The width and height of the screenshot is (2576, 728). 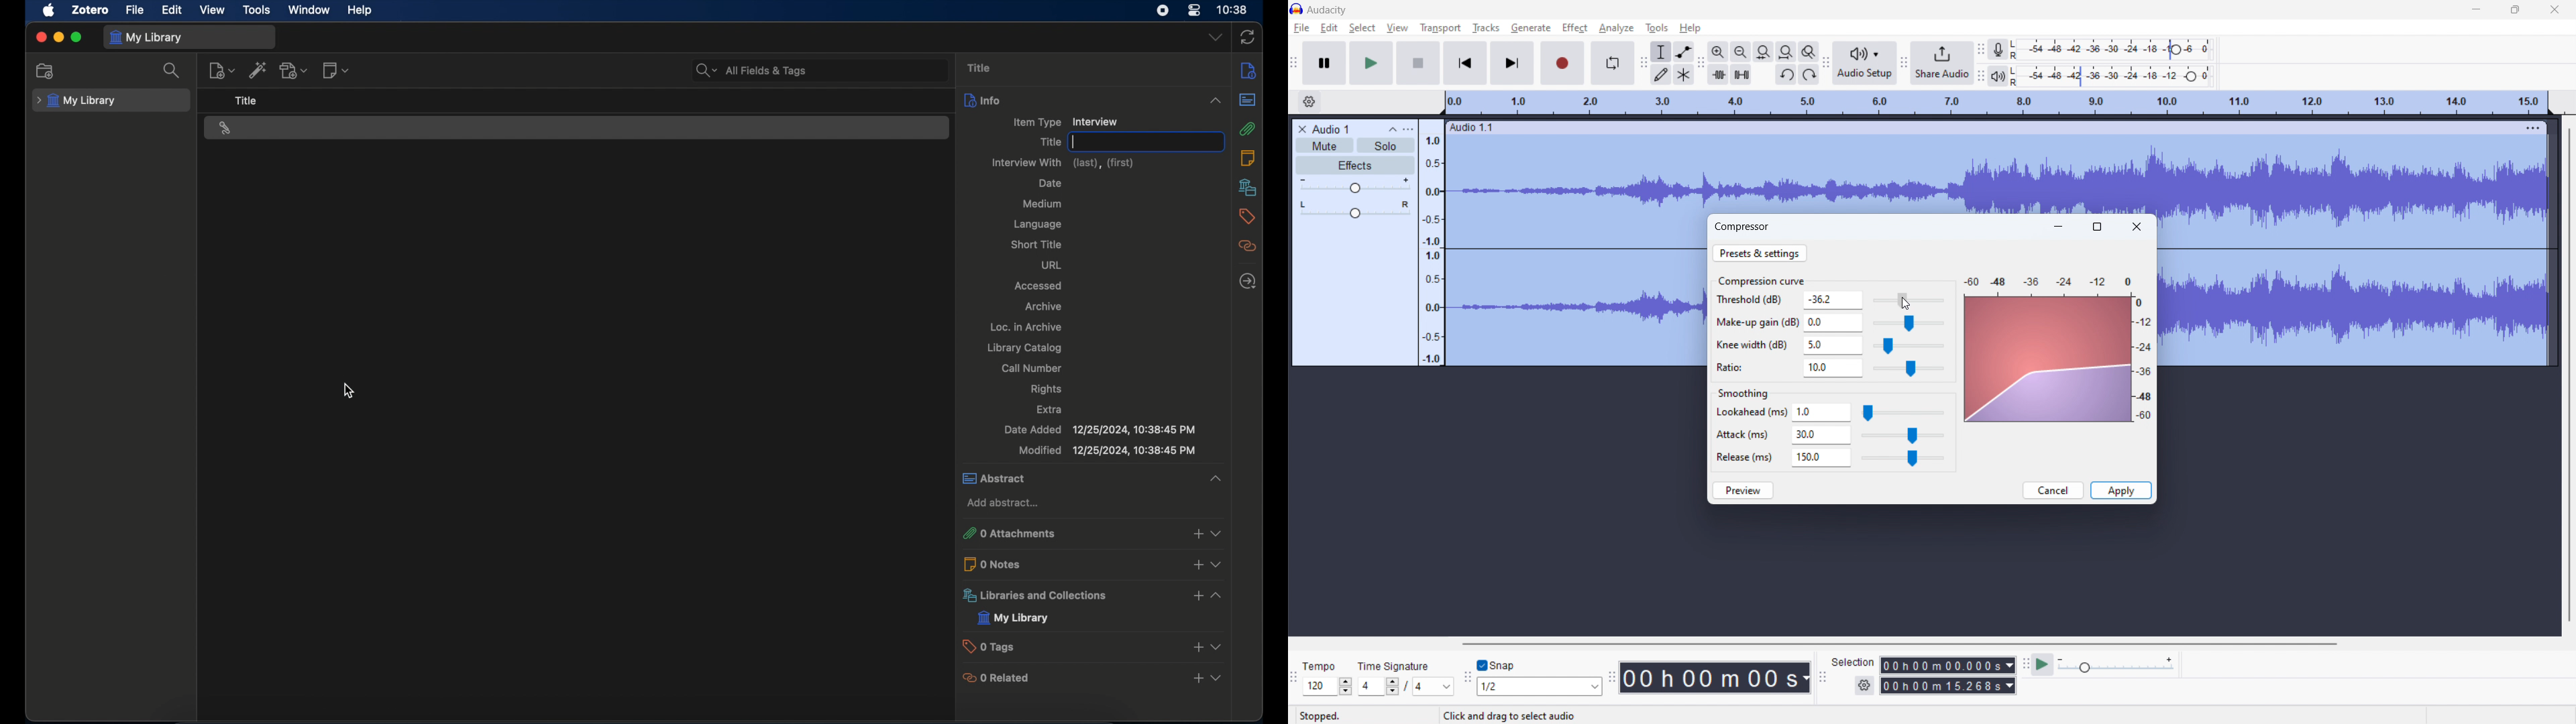 I want to click on window, so click(x=309, y=9).